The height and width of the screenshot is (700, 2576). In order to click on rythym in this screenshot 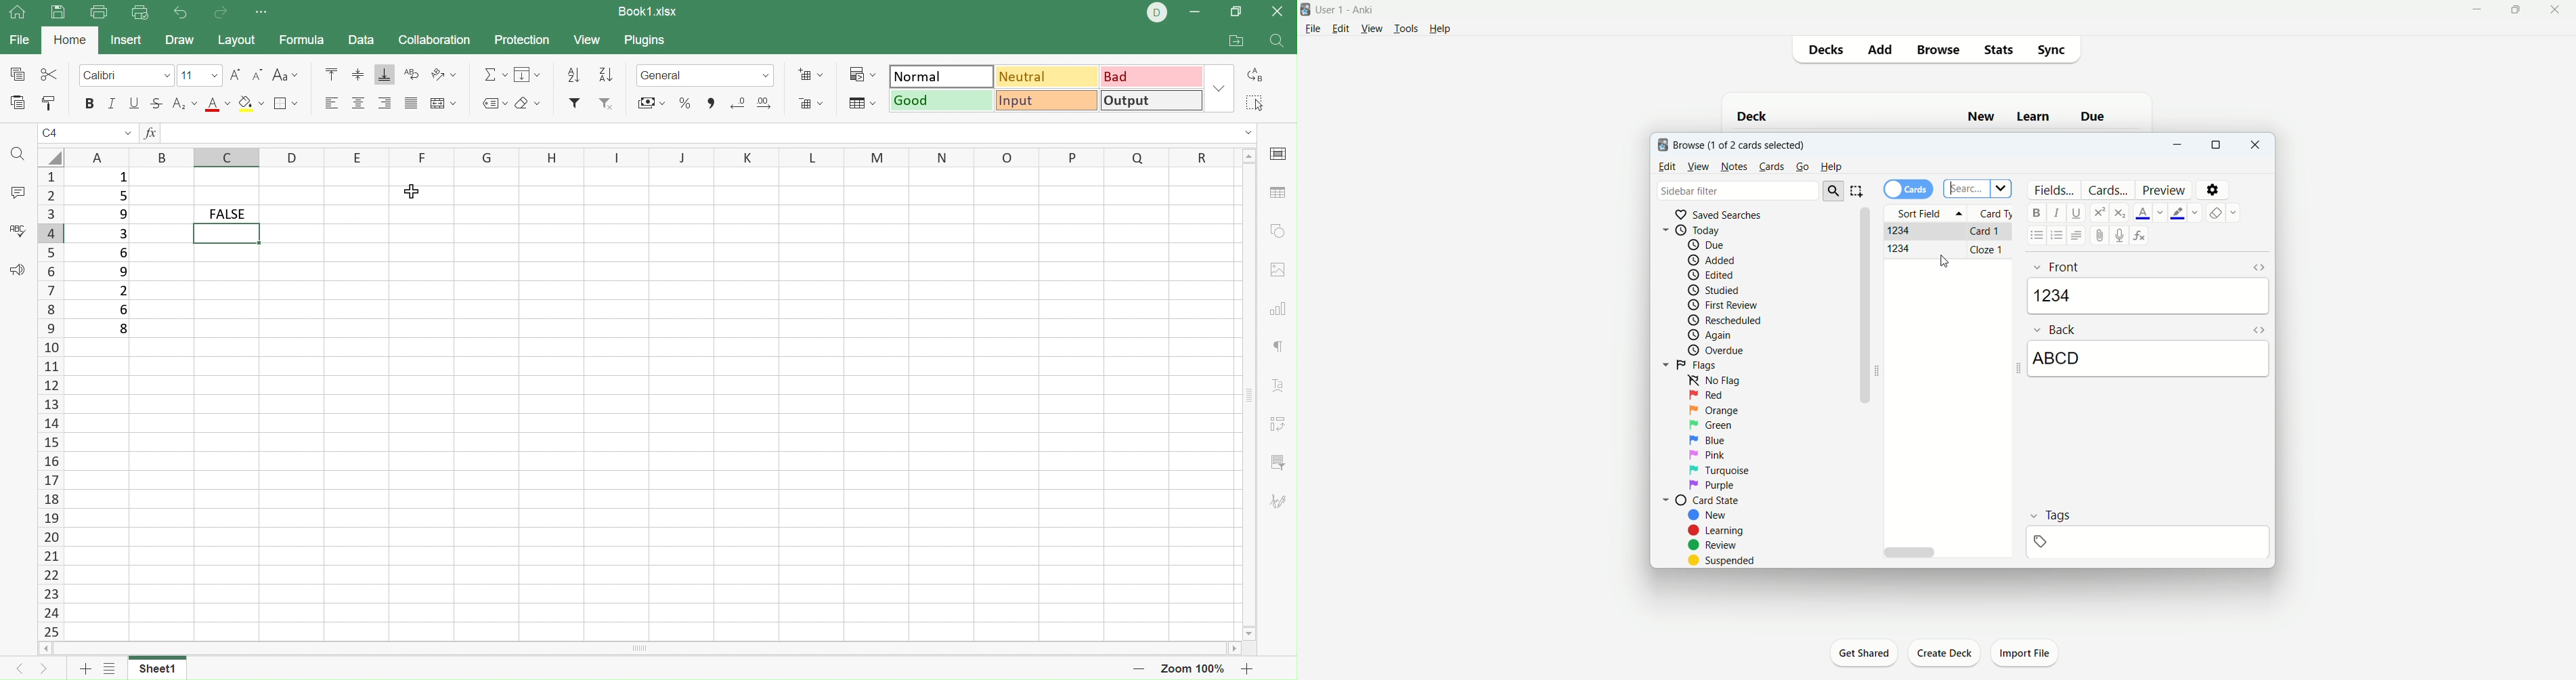, I will do `click(1271, 349)`.